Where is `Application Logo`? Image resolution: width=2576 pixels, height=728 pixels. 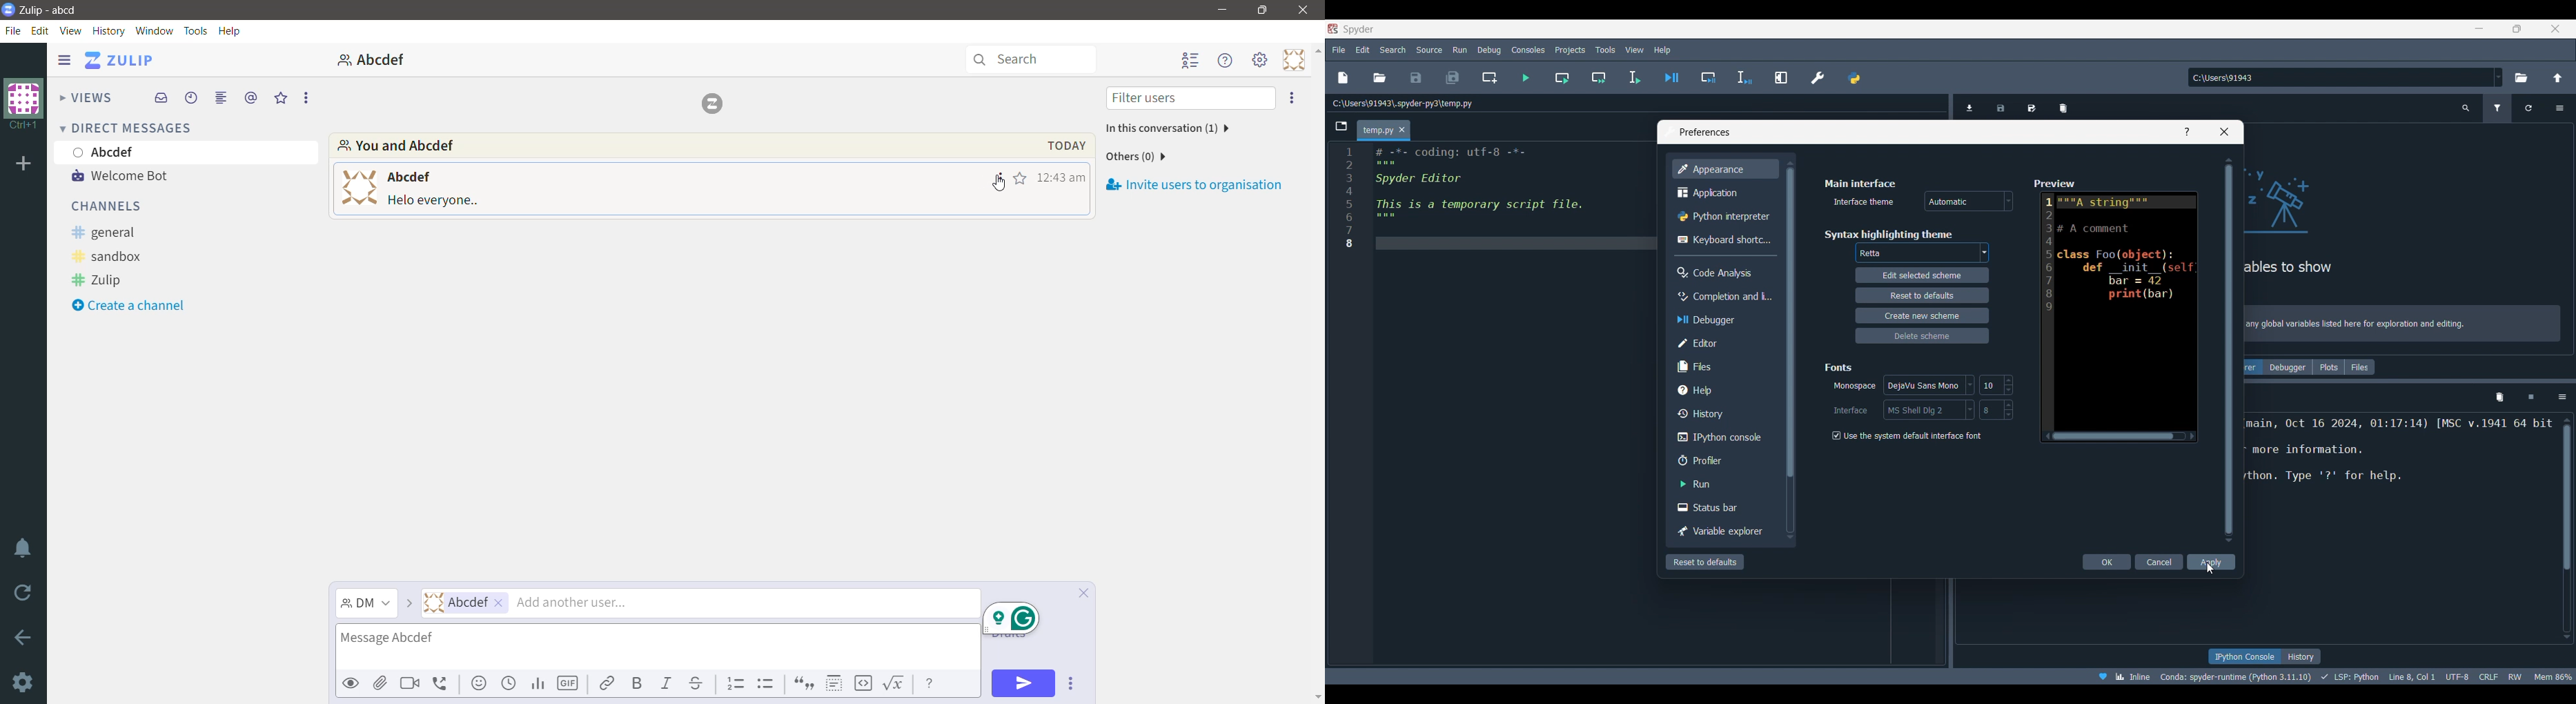 Application Logo is located at coordinates (8, 11).